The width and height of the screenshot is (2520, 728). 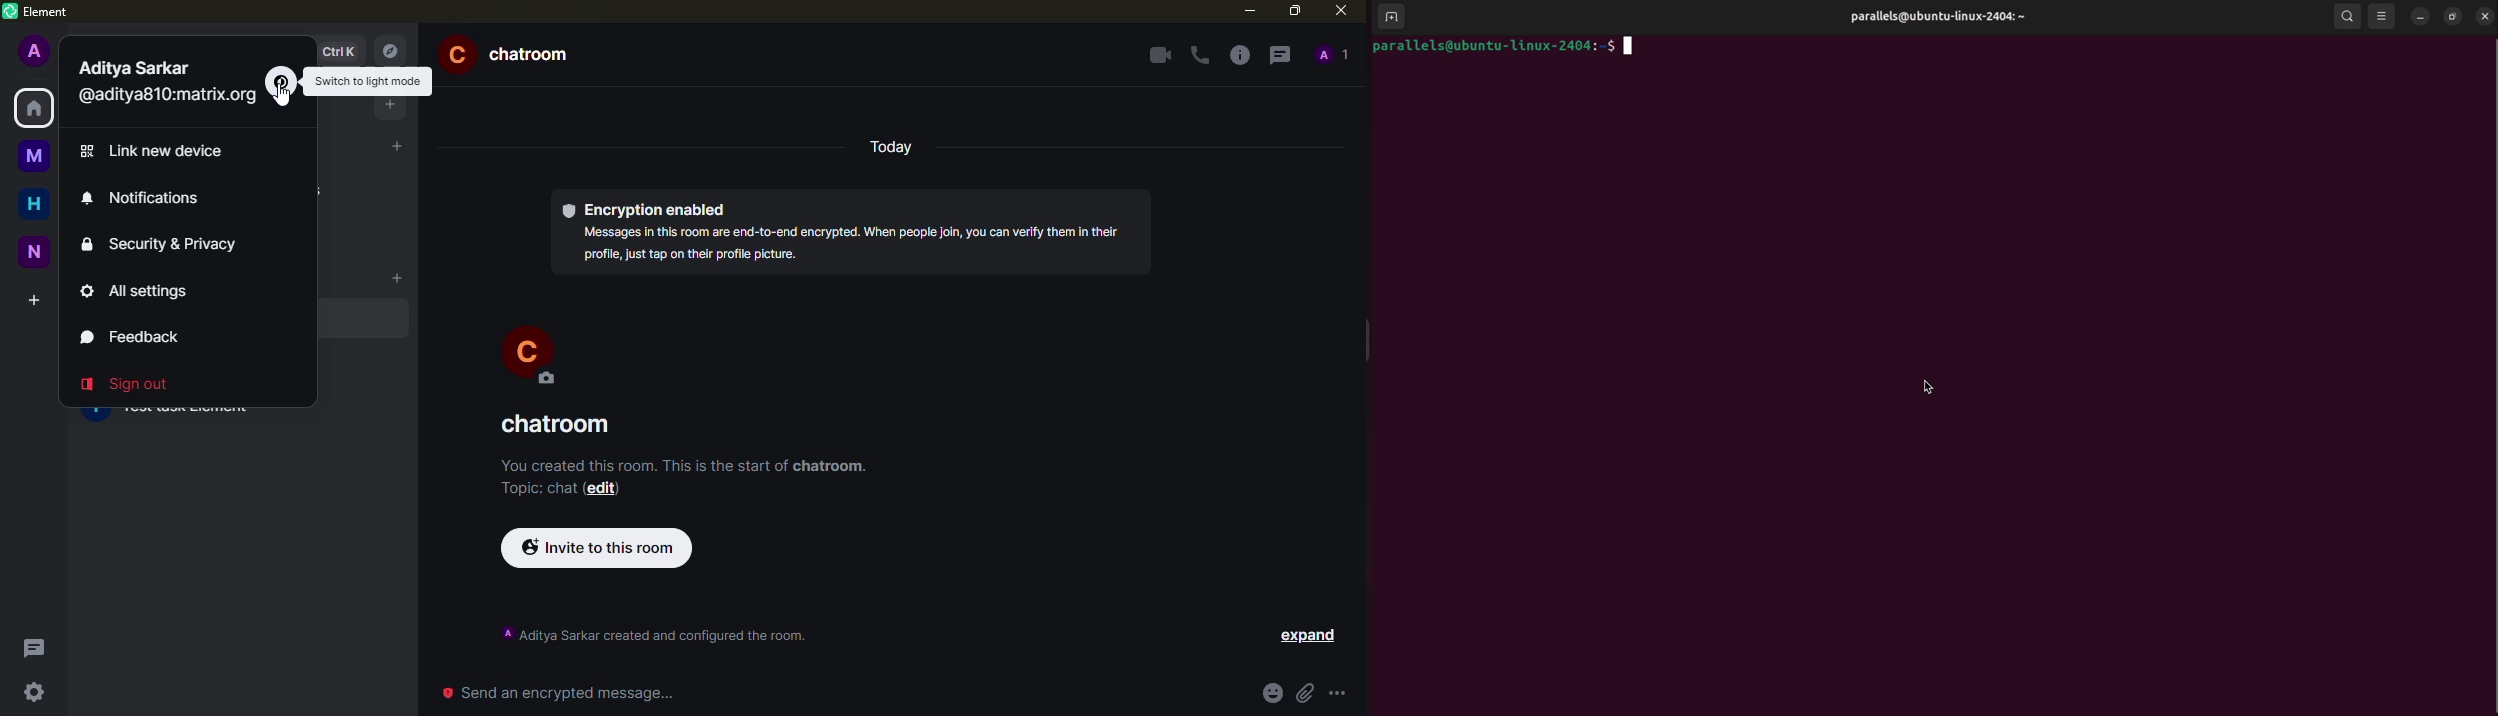 What do you see at coordinates (134, 336) in the screenshot?
I see `feedback` at bounding box center [134, 336].